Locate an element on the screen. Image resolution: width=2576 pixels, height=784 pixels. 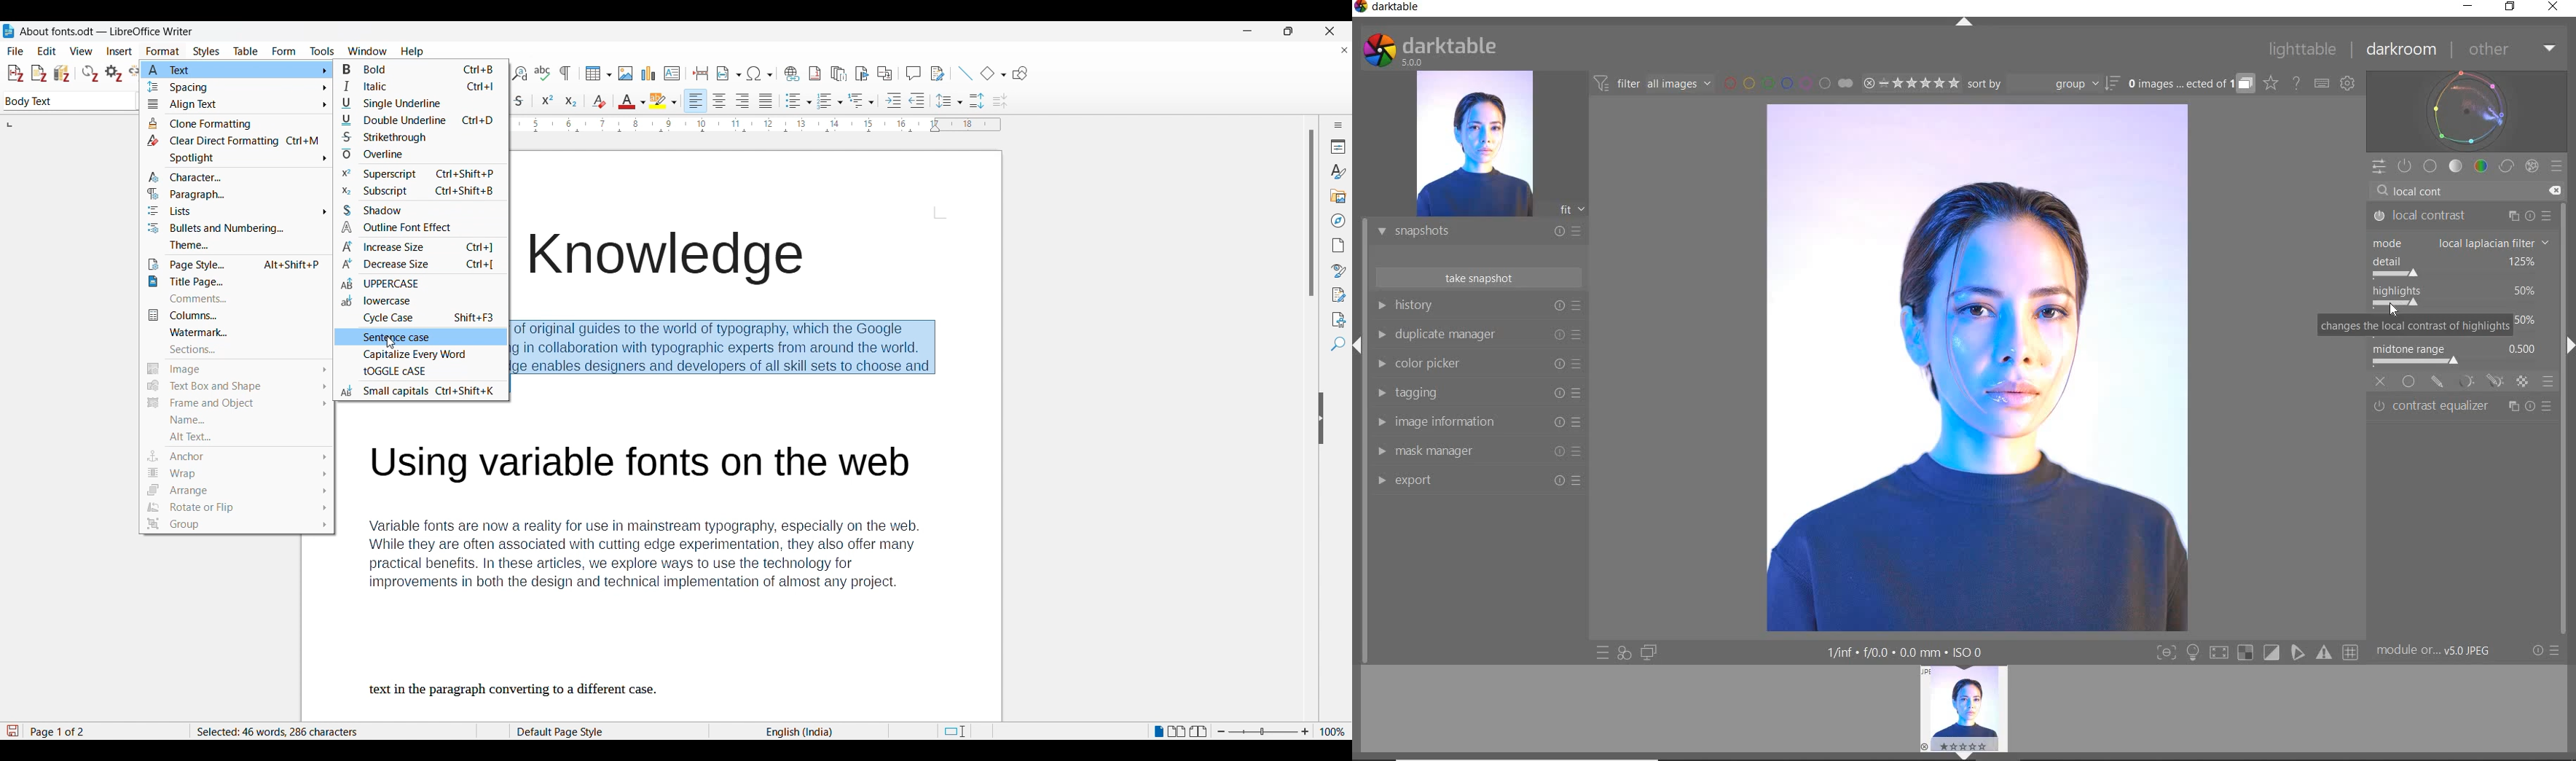
Insert cross-reference is located at coordinates (885, 73).